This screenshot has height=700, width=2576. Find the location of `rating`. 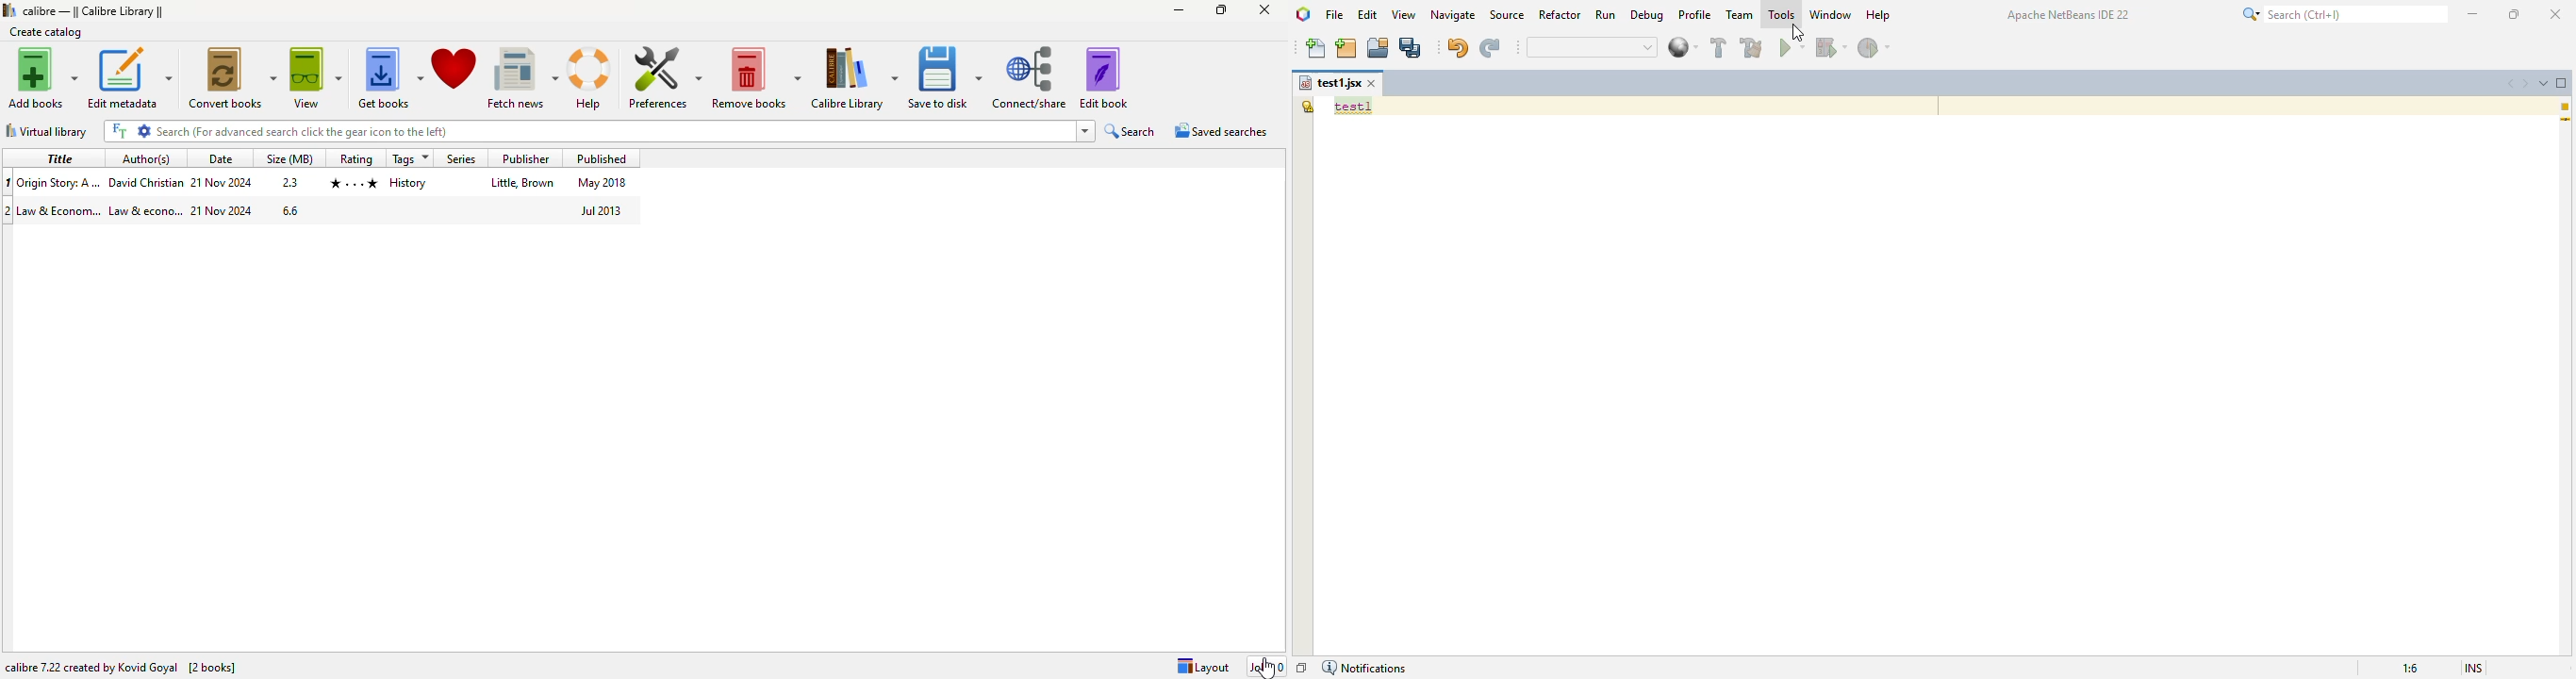

rating is located at coordinates (355, 157).